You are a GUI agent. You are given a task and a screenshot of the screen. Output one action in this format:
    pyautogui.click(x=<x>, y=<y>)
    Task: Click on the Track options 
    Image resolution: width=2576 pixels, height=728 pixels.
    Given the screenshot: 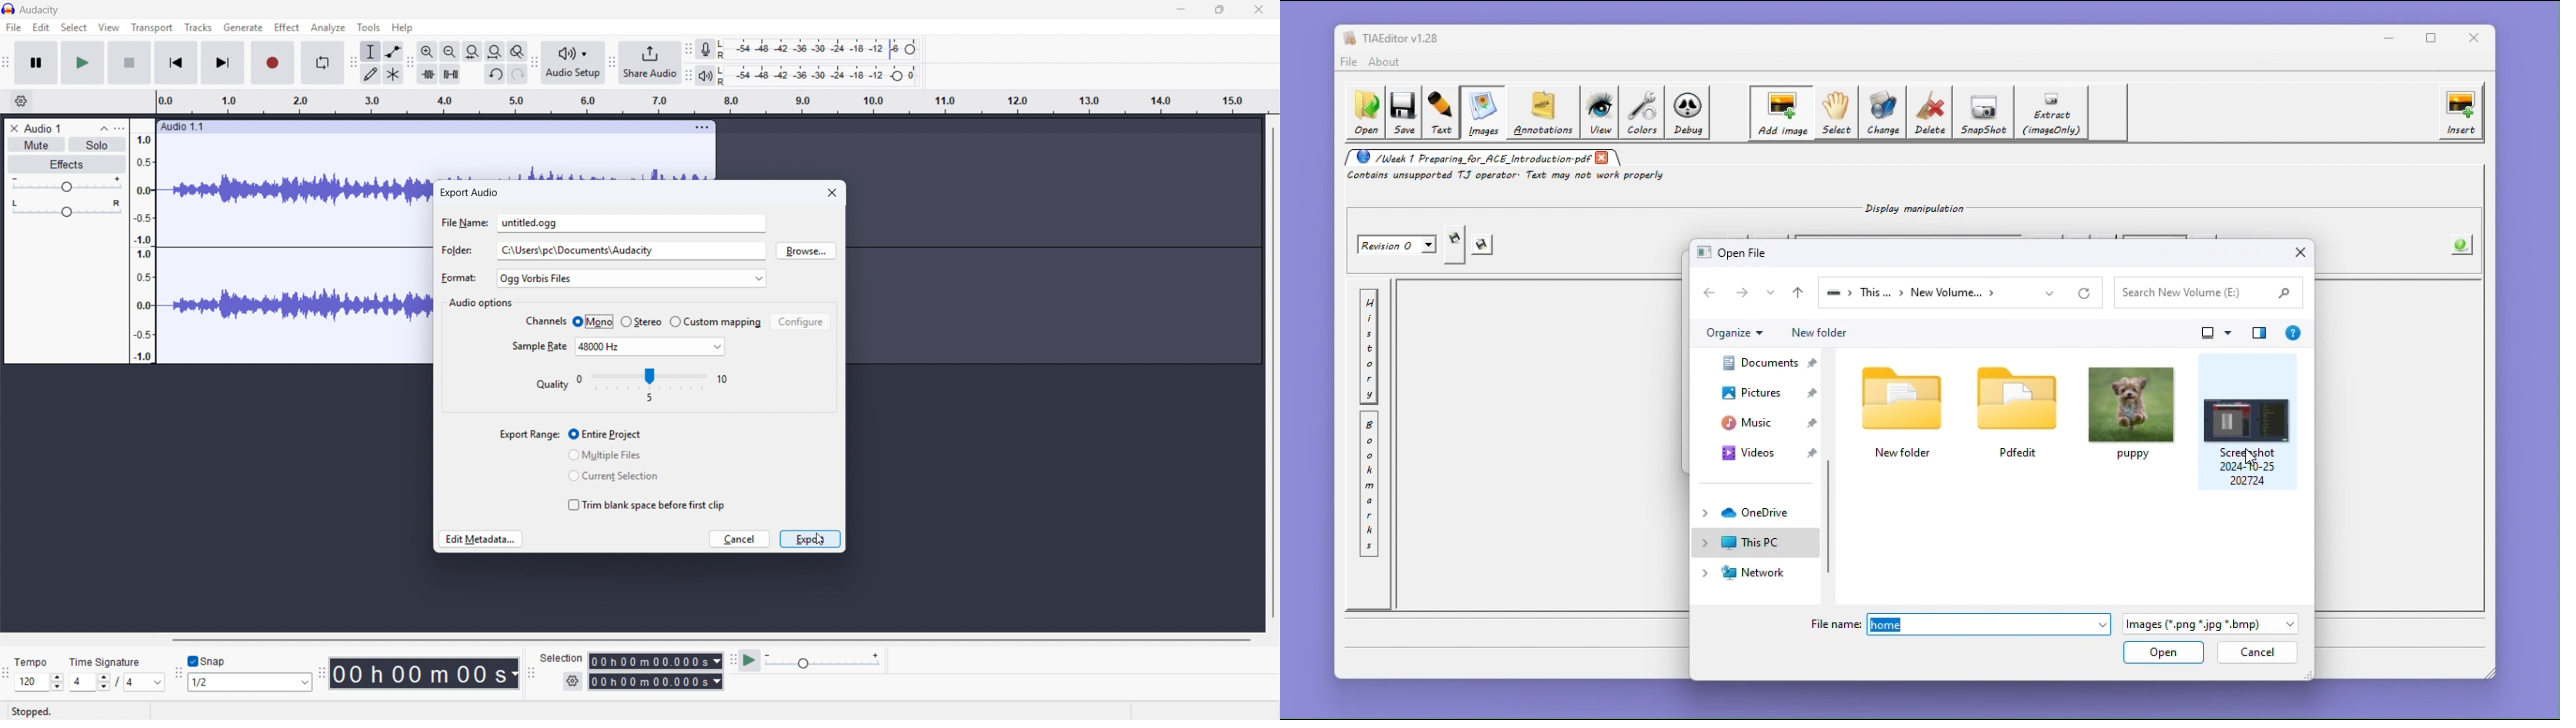 What is the action you would take?
    pyautogui.click(x=701, y=127)
    